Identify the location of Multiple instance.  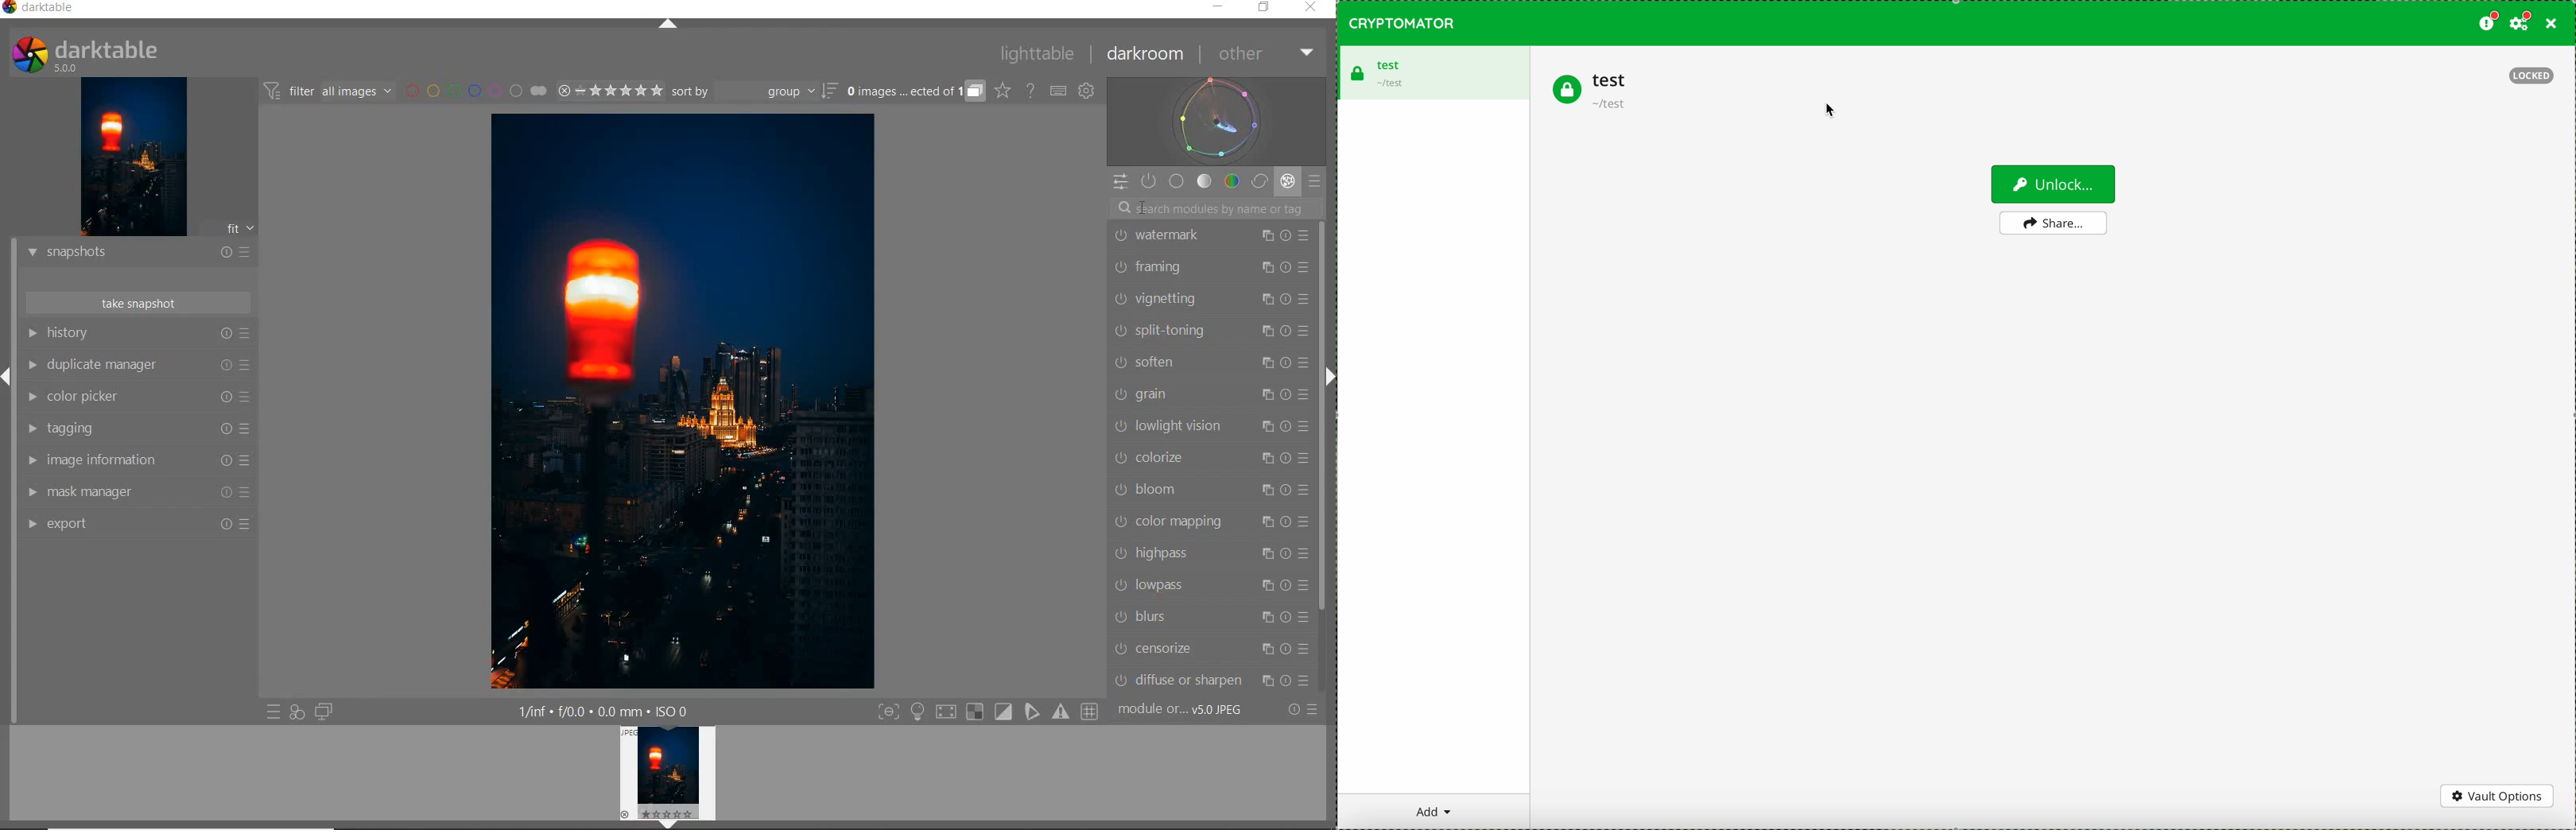
(1260, 553).